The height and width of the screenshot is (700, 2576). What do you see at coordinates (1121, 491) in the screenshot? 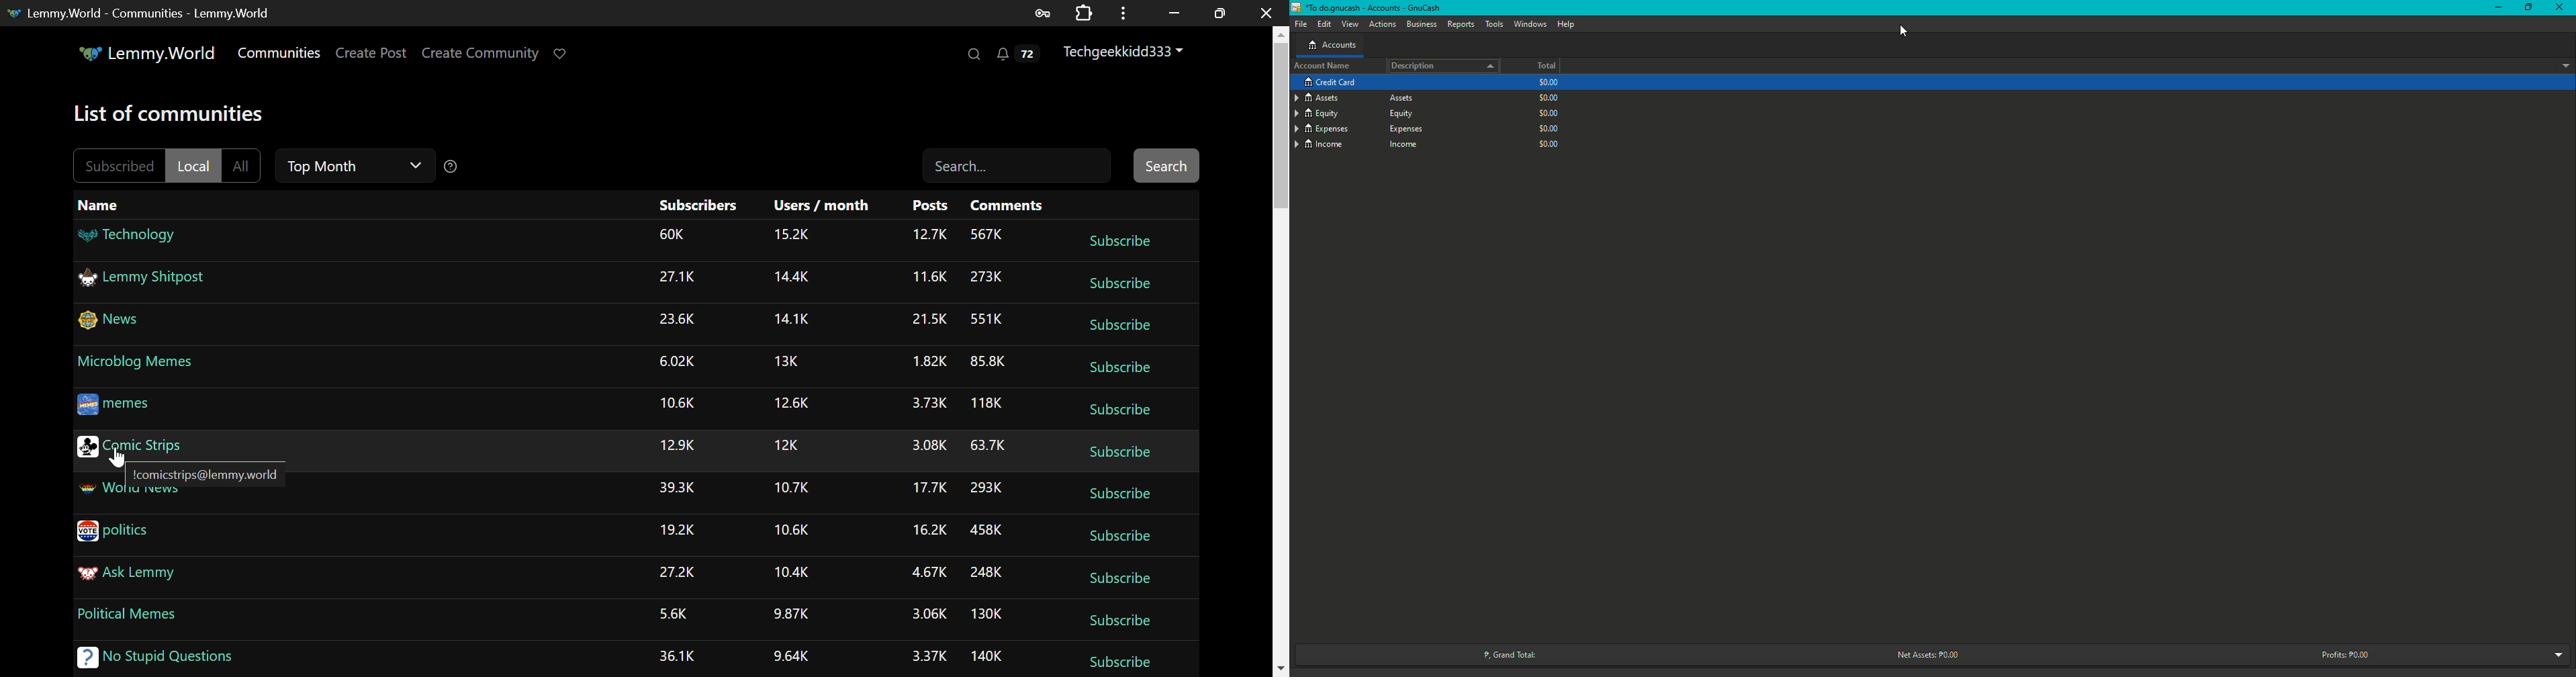
I see `Subscribe` at bounding box center [1121, 491].